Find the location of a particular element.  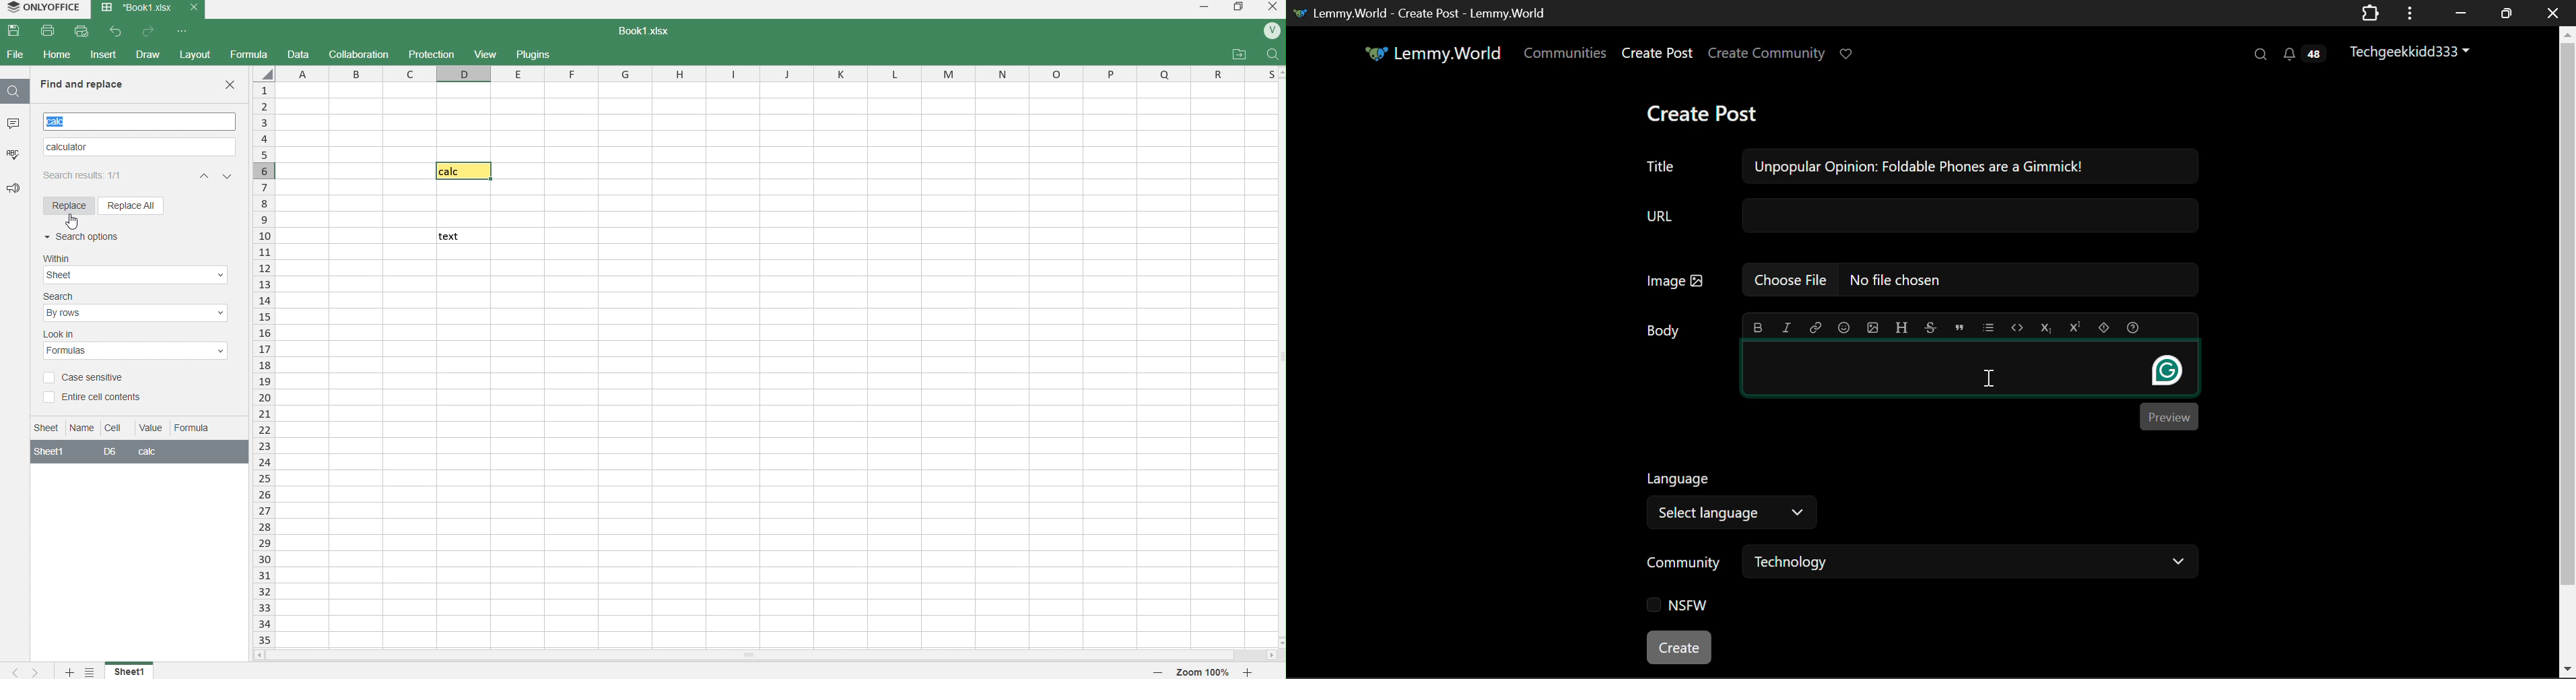

 is located at coordinates (42, 427).